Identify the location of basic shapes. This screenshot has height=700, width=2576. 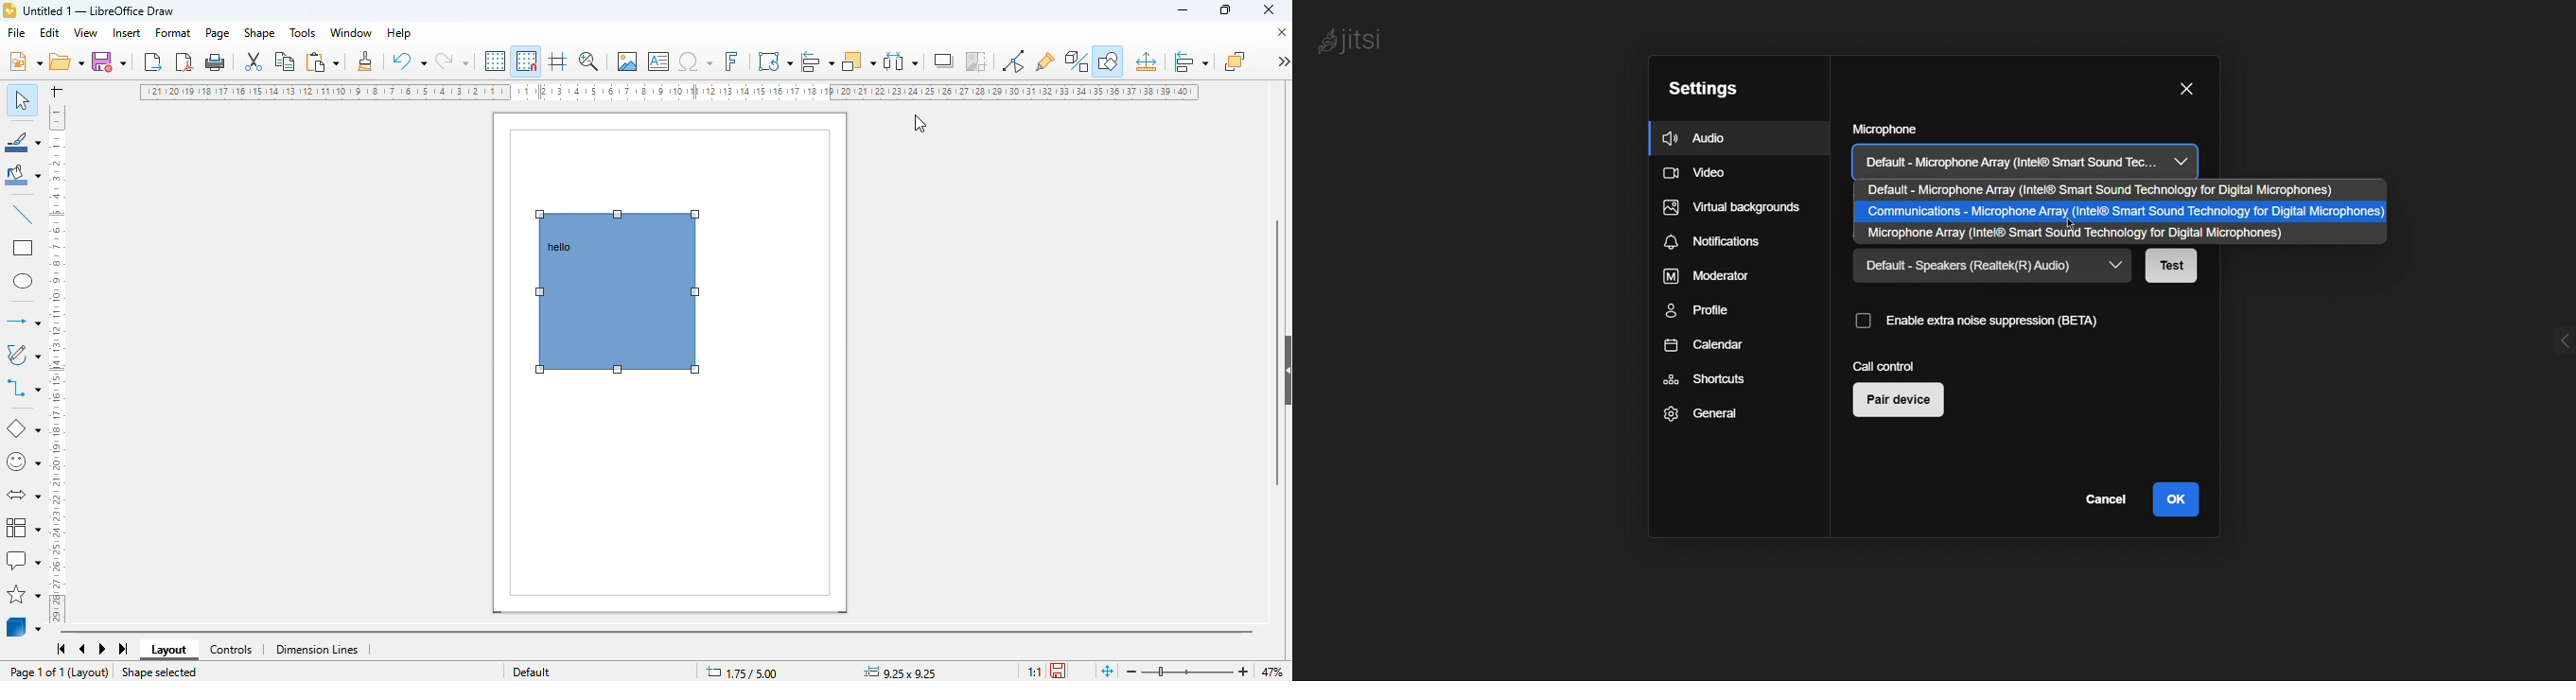
(22, 428).